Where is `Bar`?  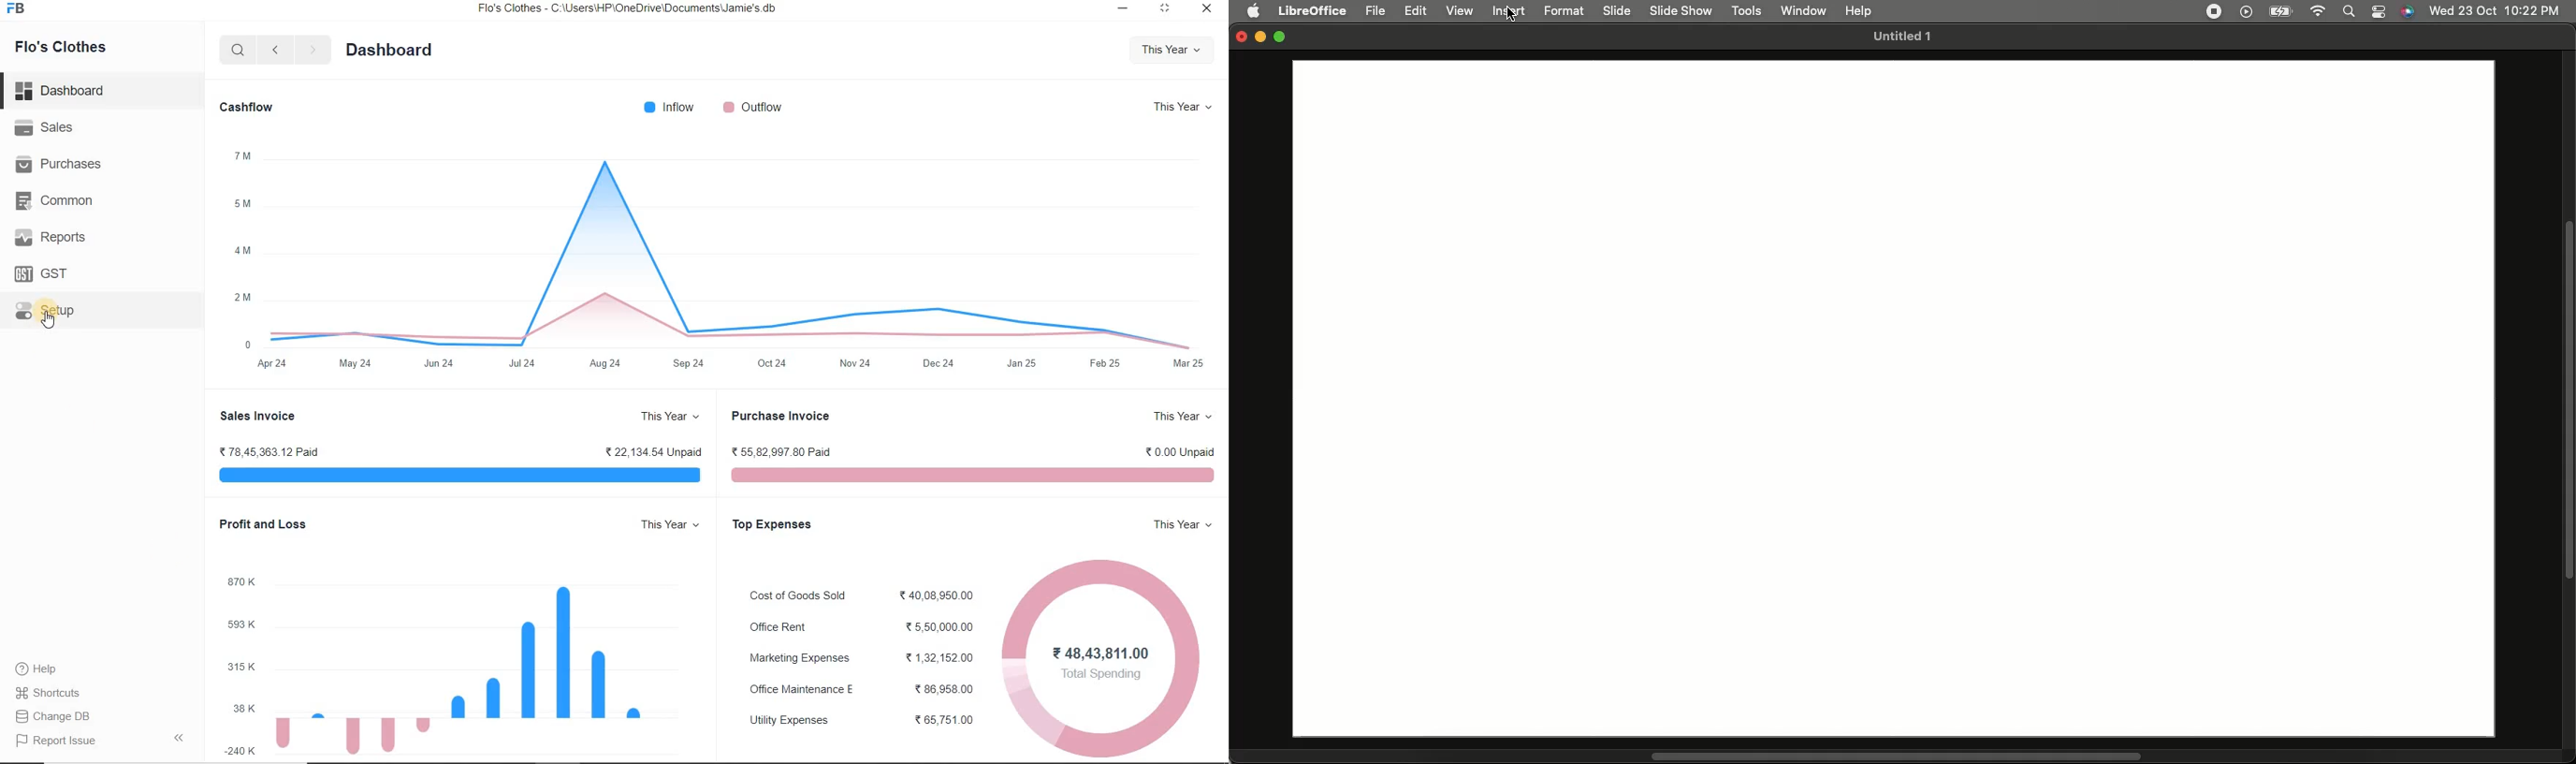 Bar is located at coordinates (971, 476).